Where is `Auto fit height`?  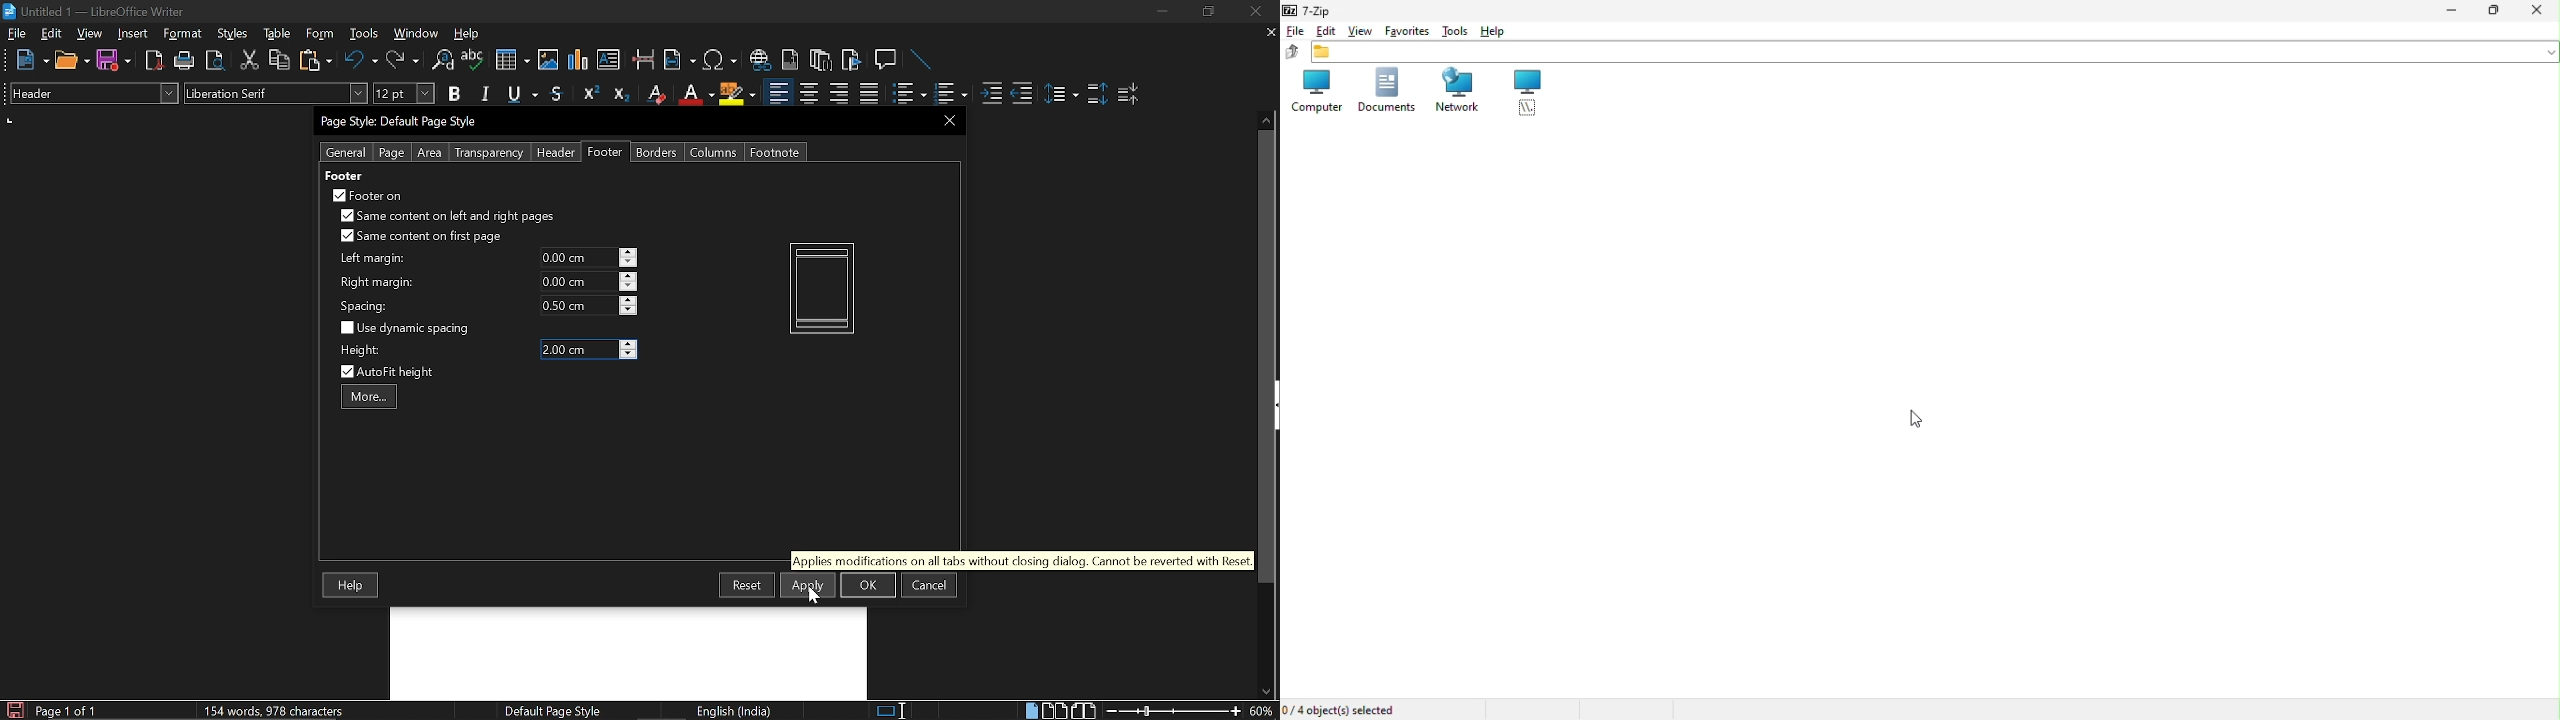
Auto fit height is located at coordinates (400, 372).